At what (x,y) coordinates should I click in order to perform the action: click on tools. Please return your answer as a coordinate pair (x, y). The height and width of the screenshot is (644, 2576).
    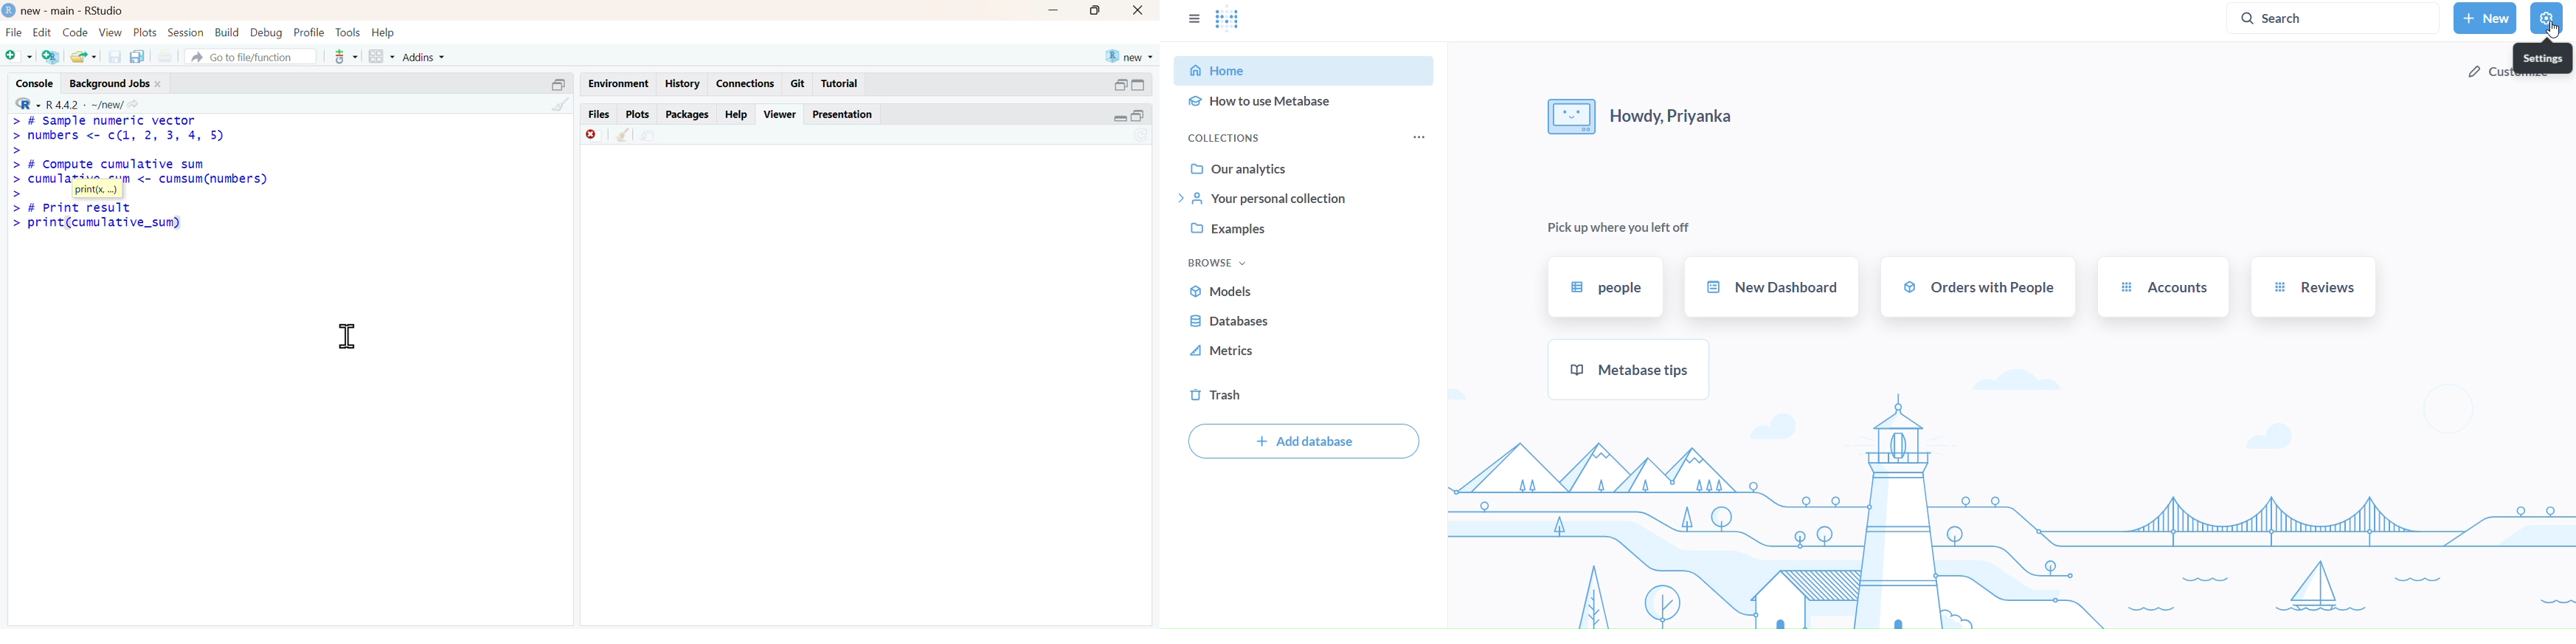
    Looking at the image, I should click on (348, 31).